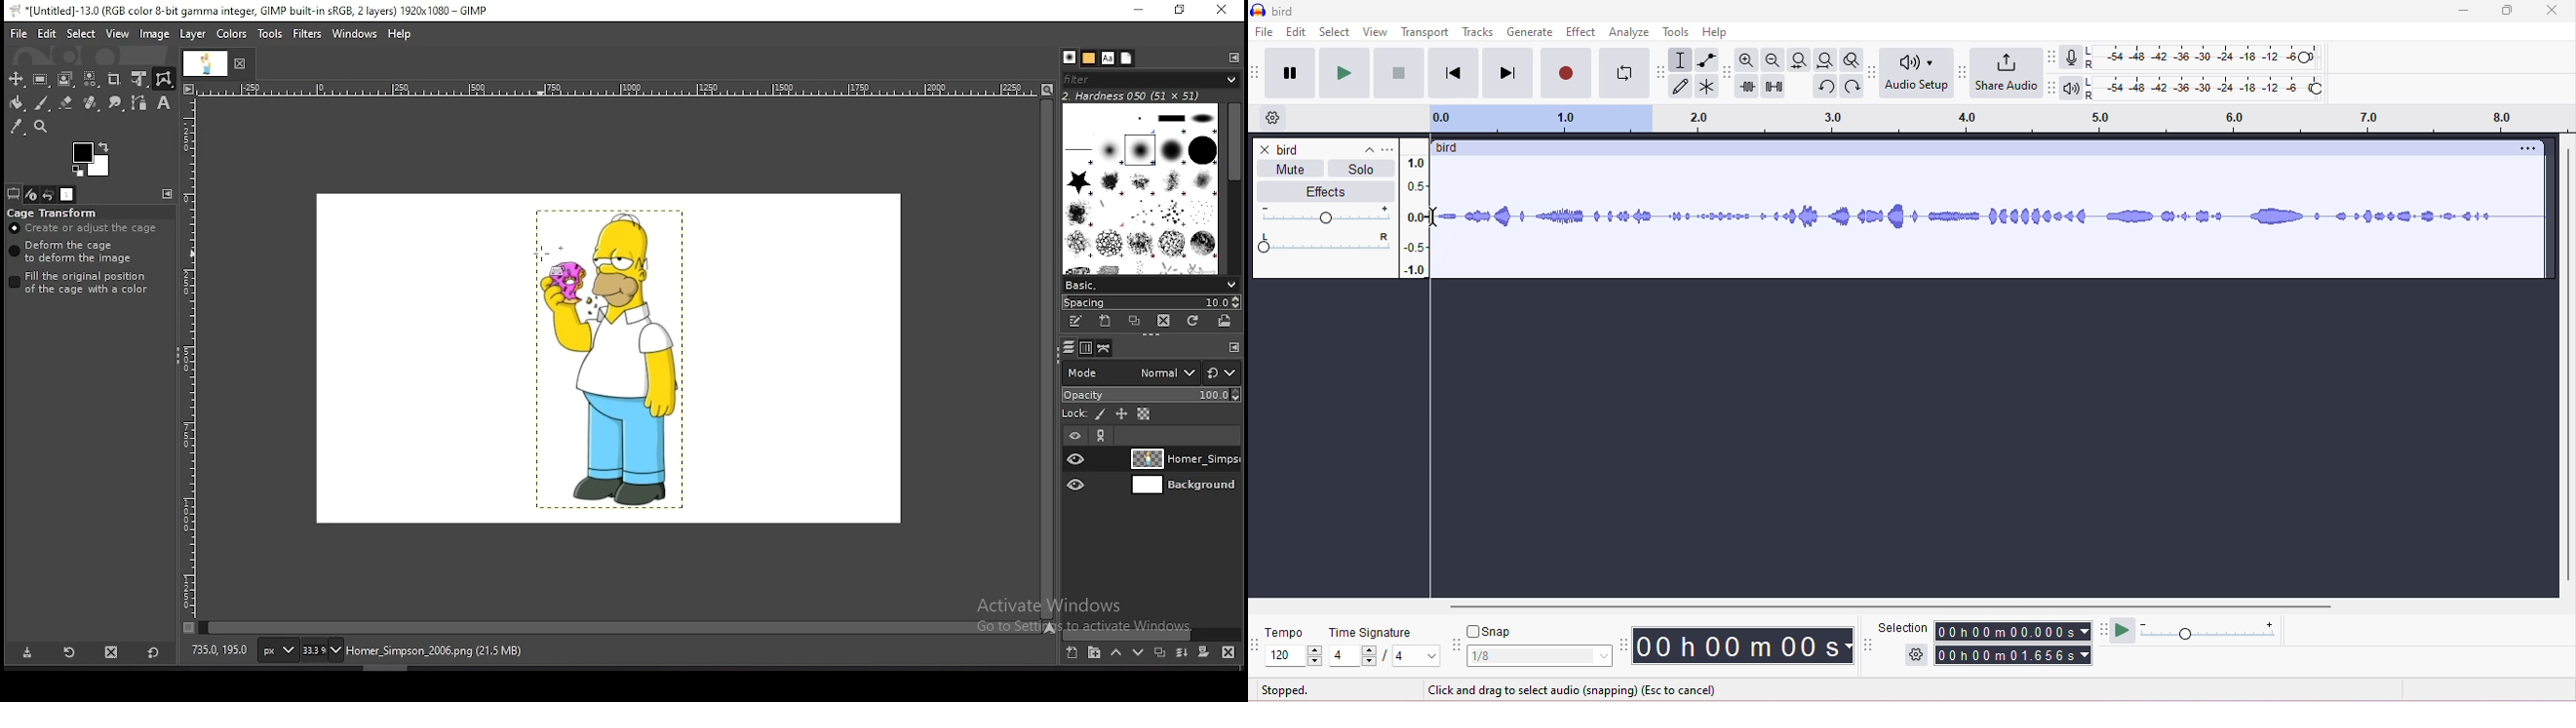  I want to click on lock, so click(1073, 414).